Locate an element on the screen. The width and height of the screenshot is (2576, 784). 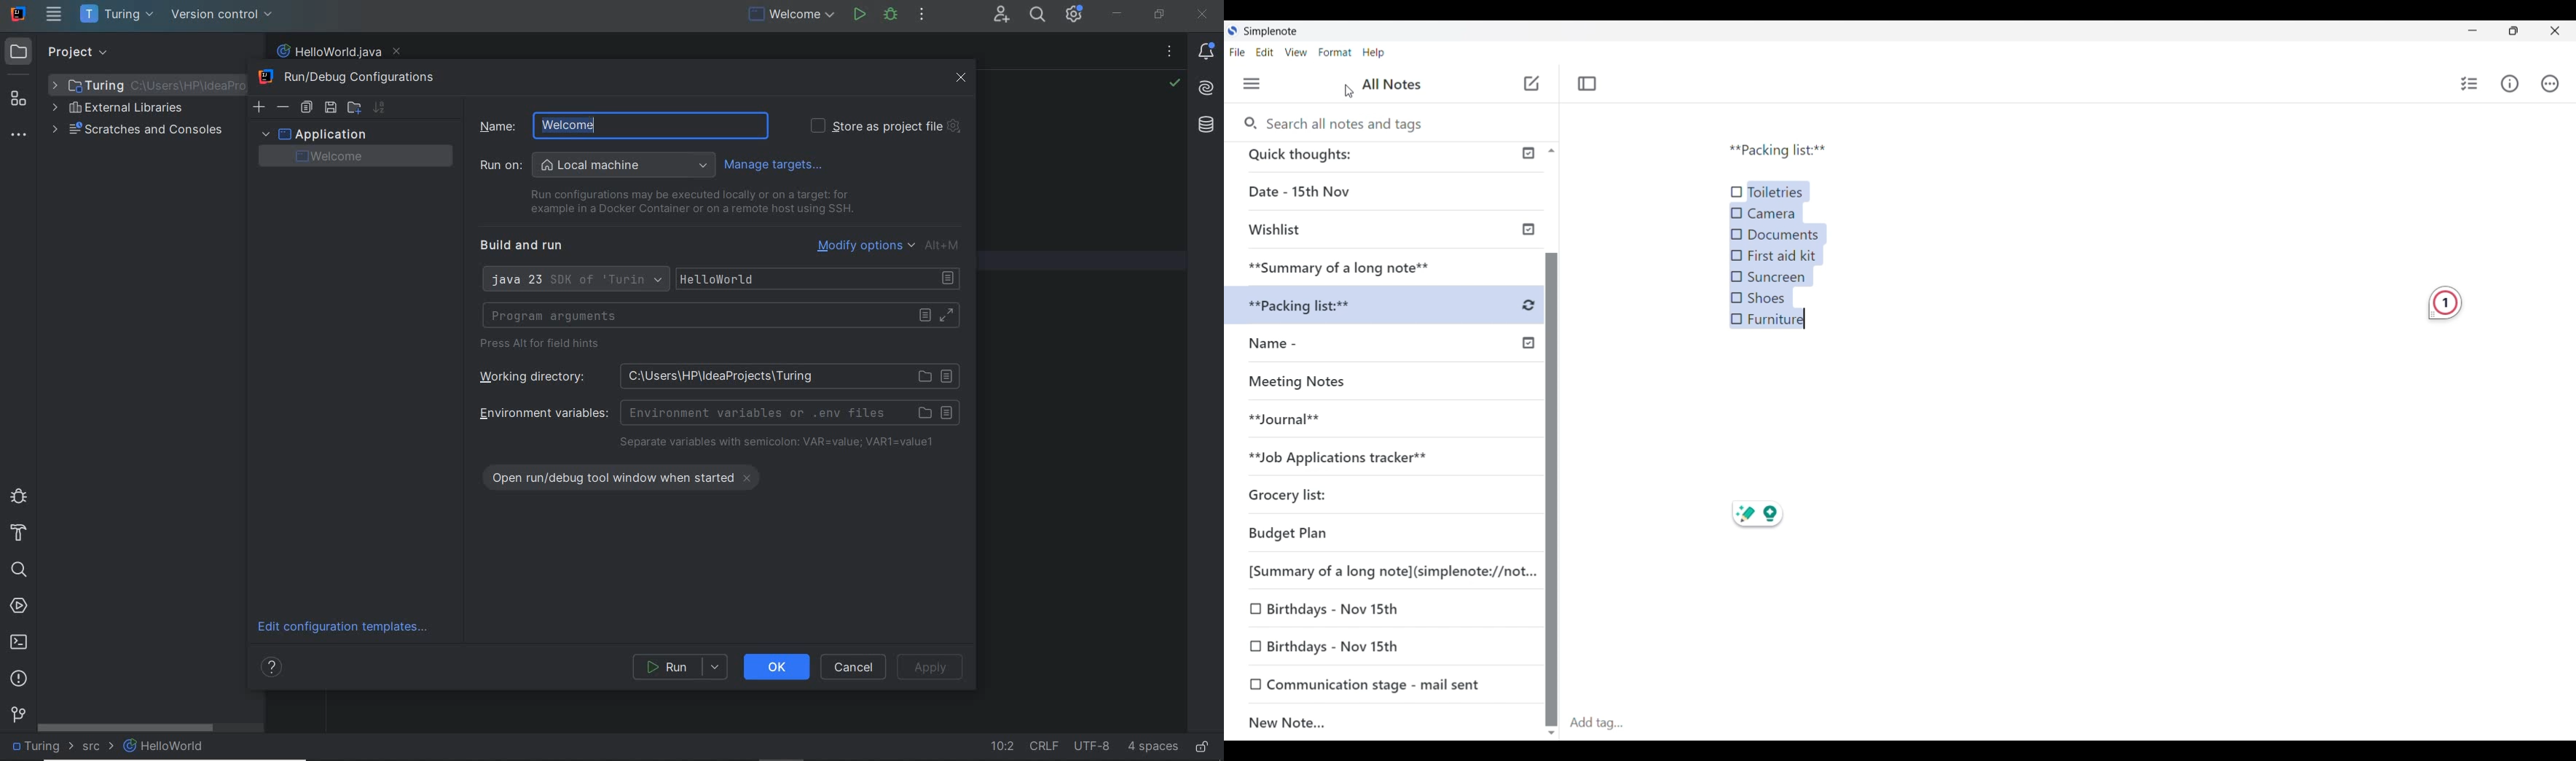
Vertical slide bar for left panel is located at coordinates (1552, 476).